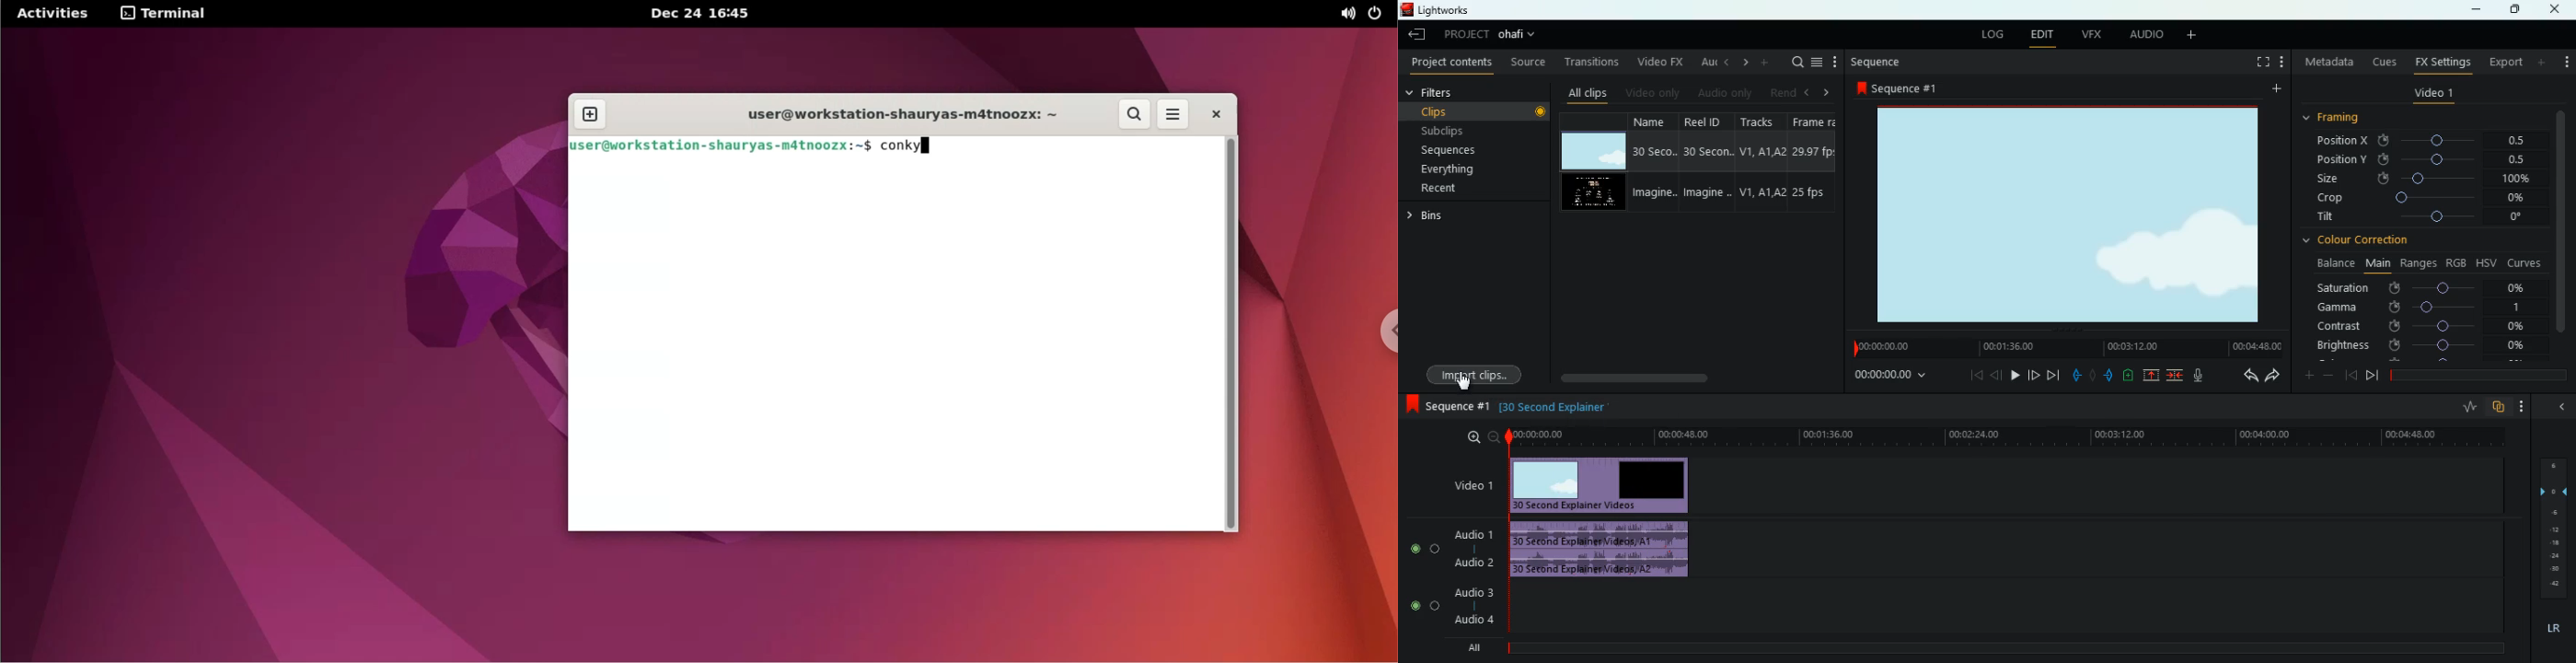 The image size is (2576, 672). Describe the element at coordinates (1463, 382) in the screenshot. I see `cursor` at that location.